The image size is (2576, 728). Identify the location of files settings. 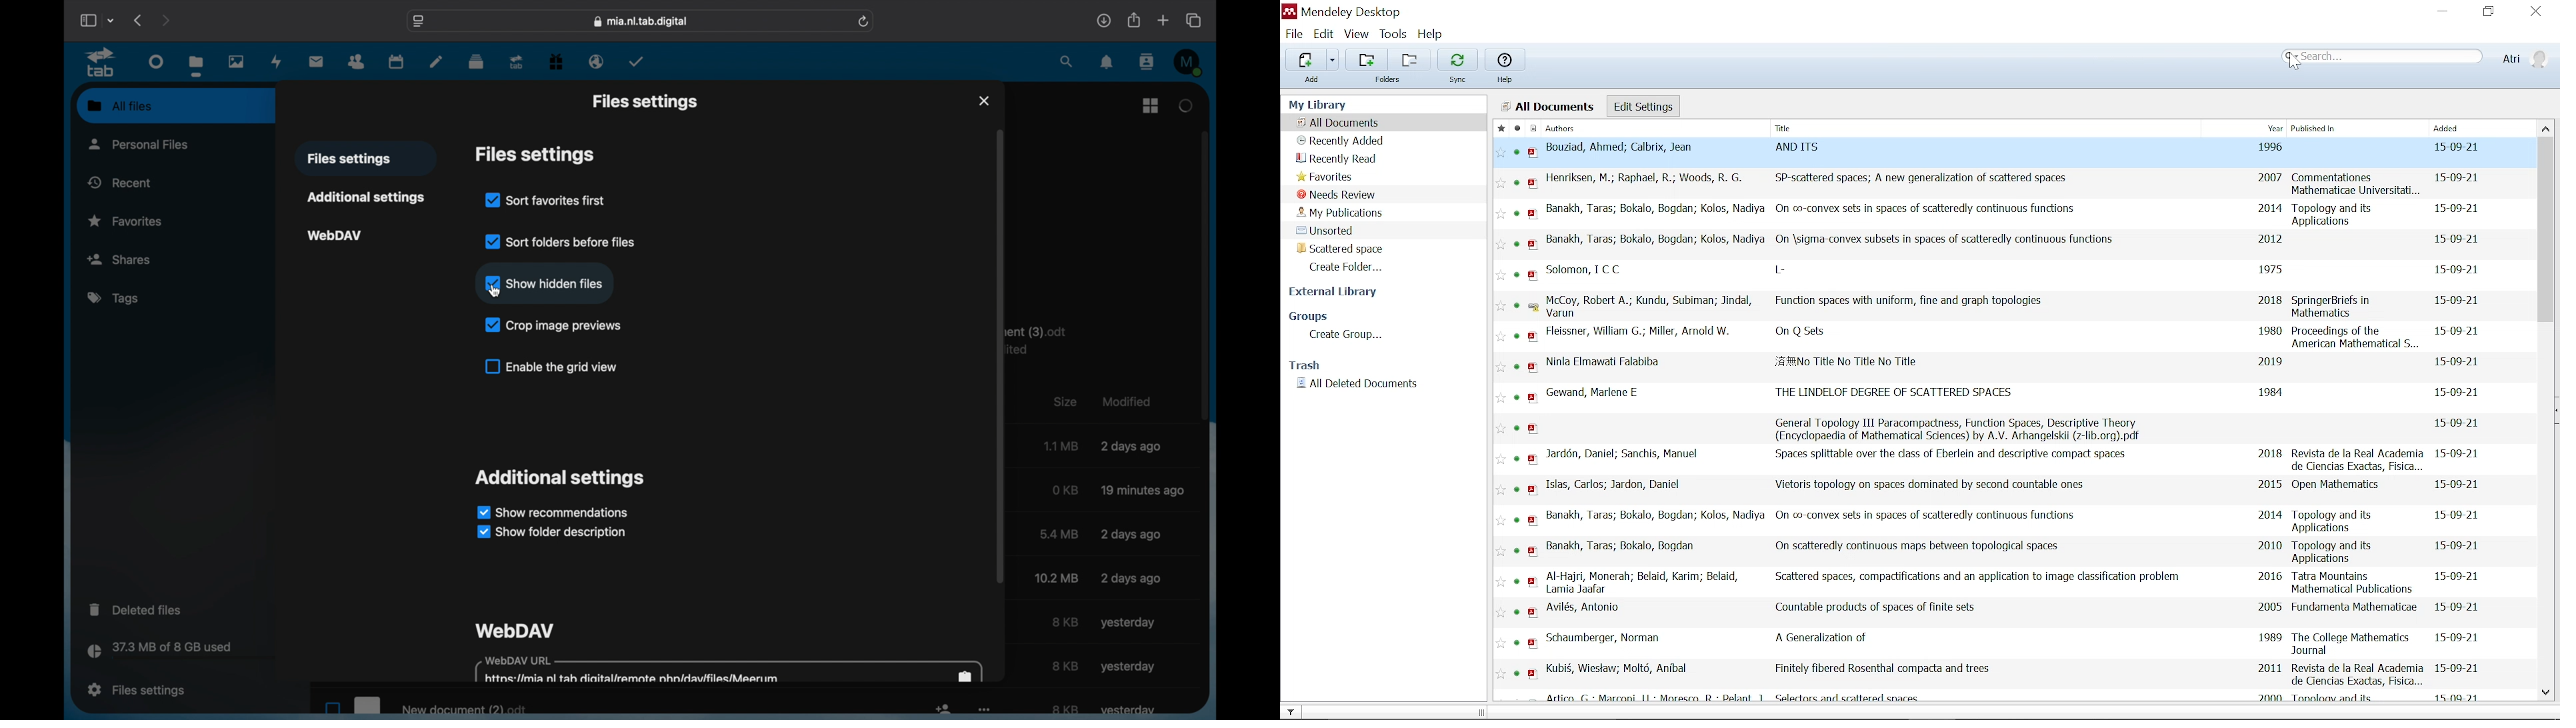
(349, 159).